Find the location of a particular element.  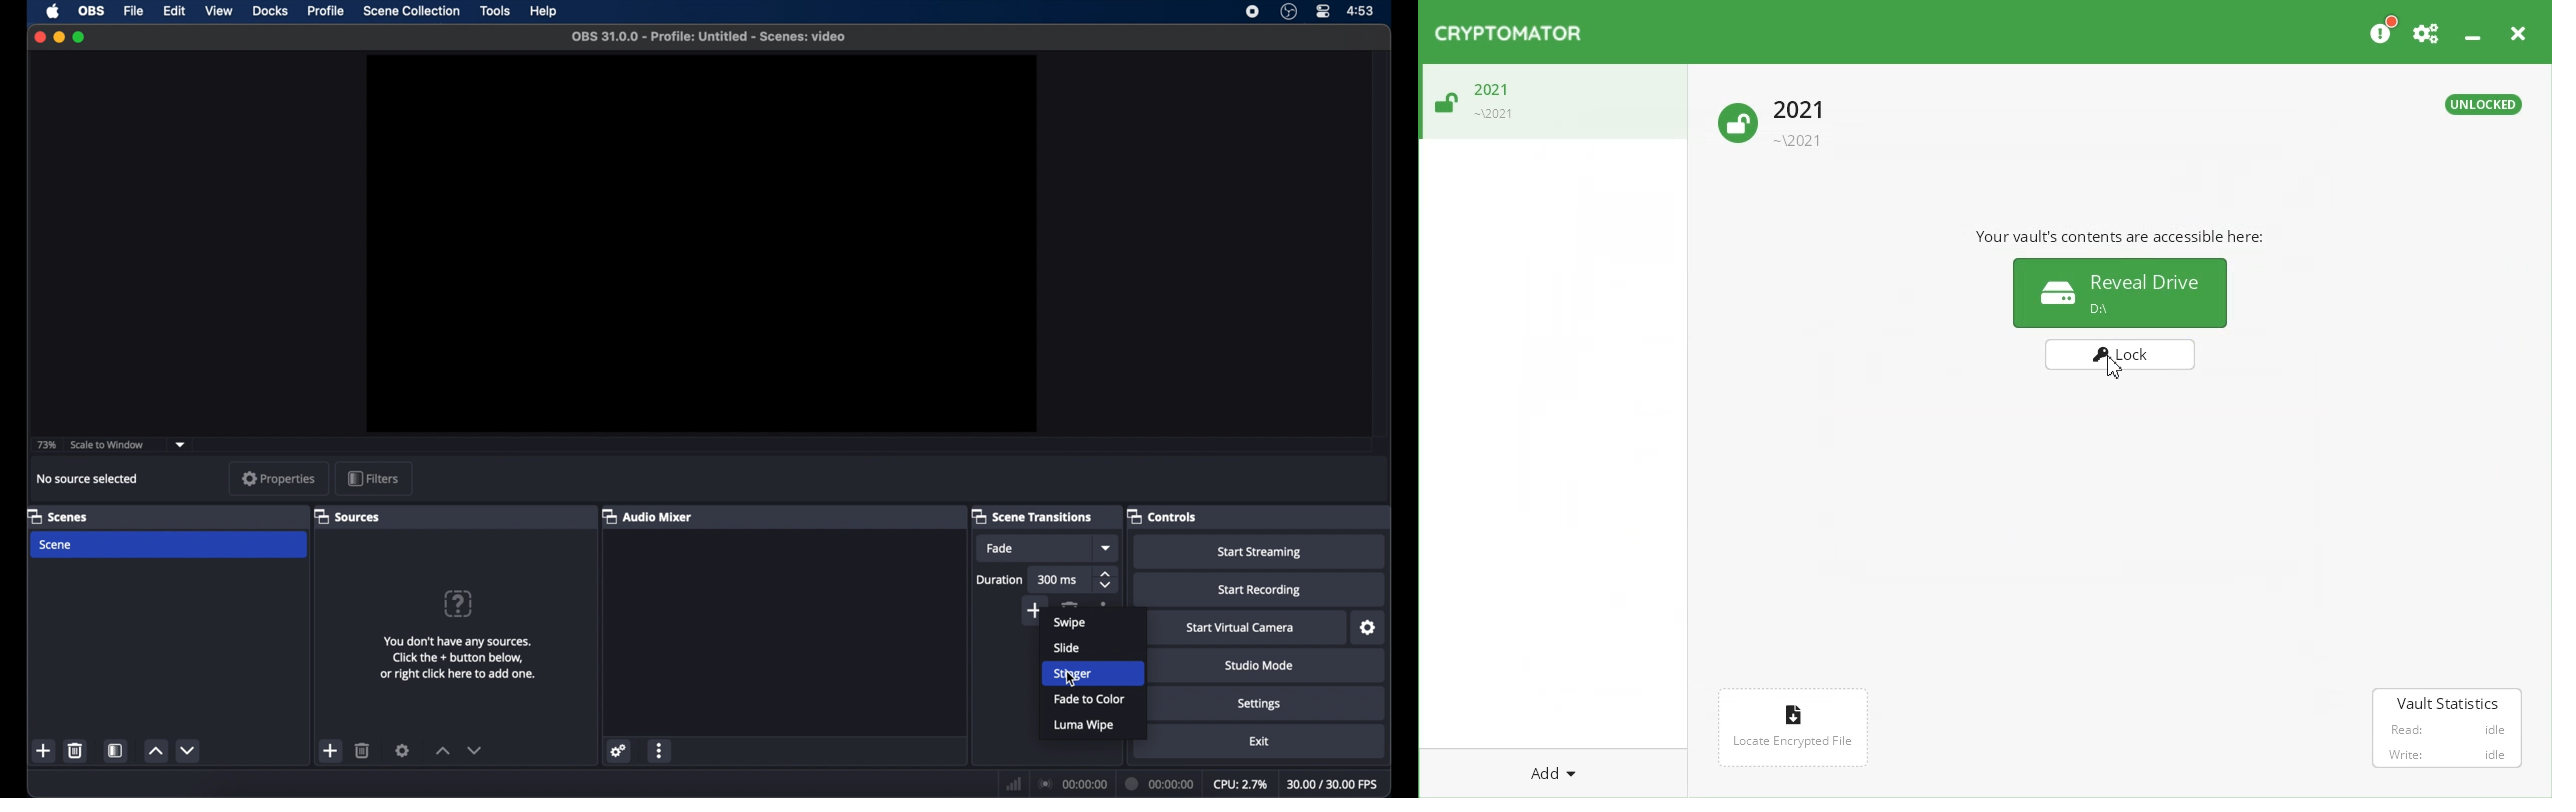

scenes is located at coordinates (58, 516).